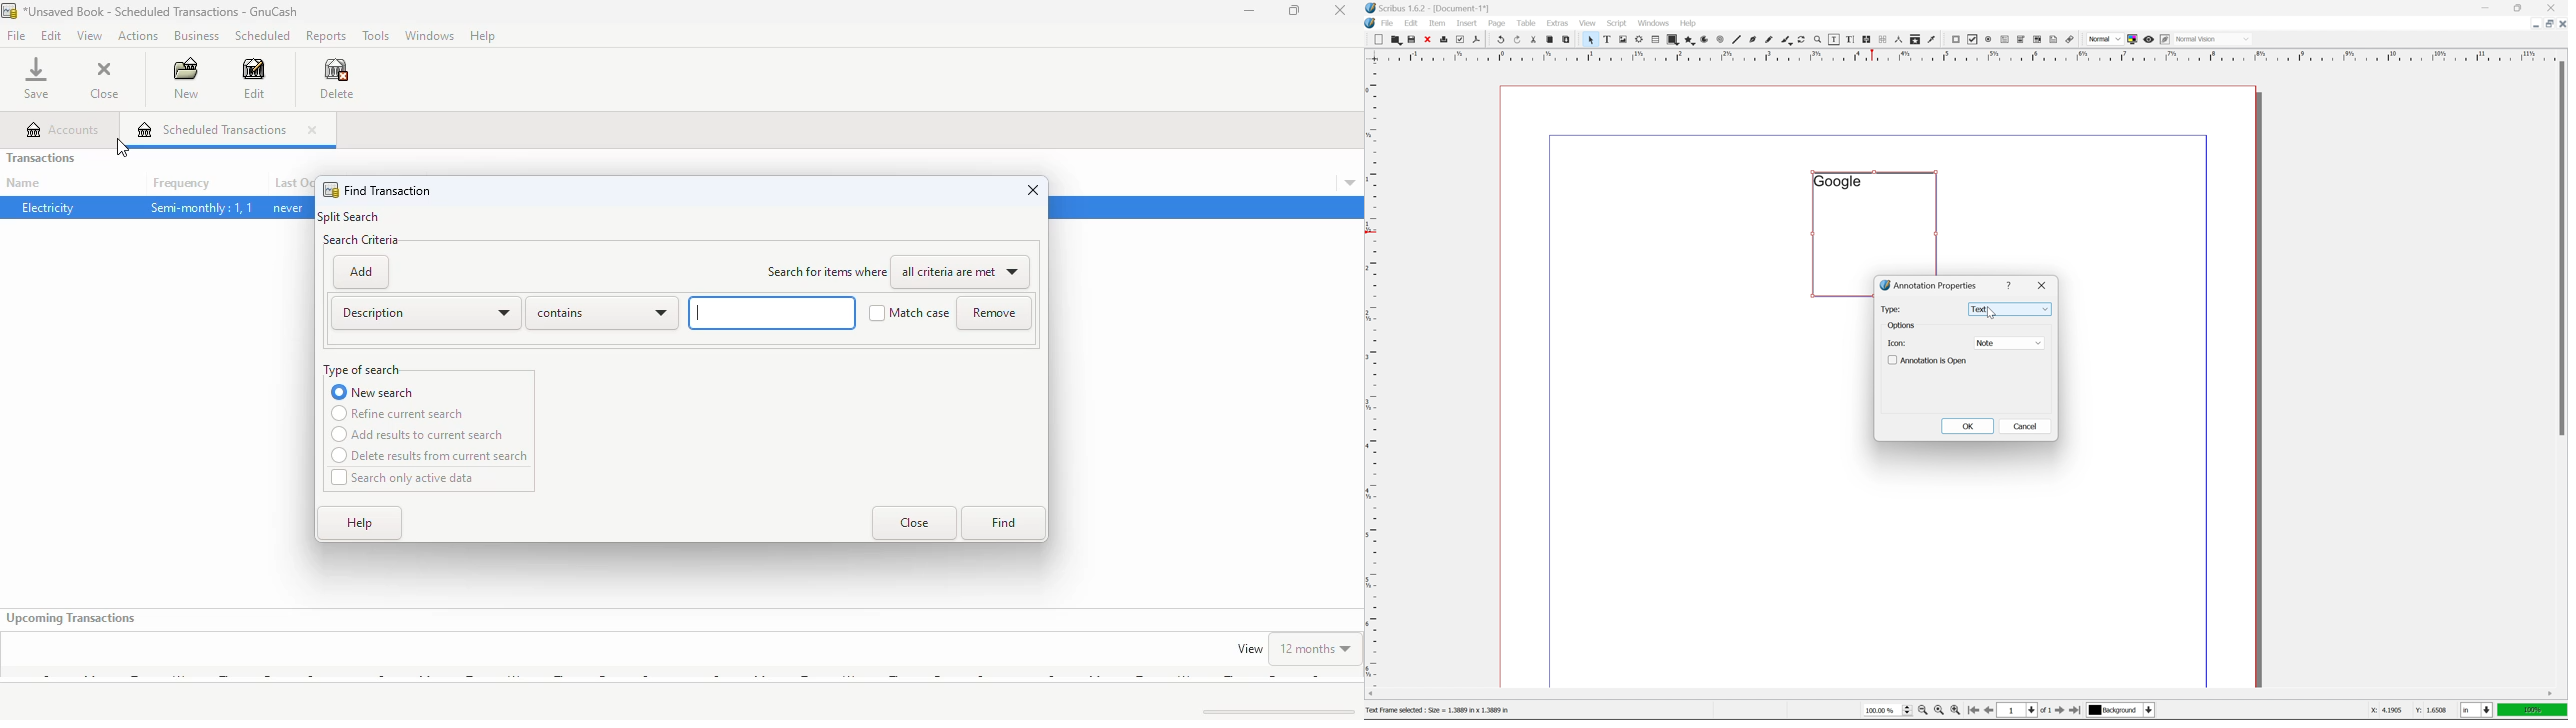 Image resolution: width=2576 pixels, height=728 pixels. Describe the element at coordinates (1477, 40) in the screenshot. I see `save as pdf` at that location.